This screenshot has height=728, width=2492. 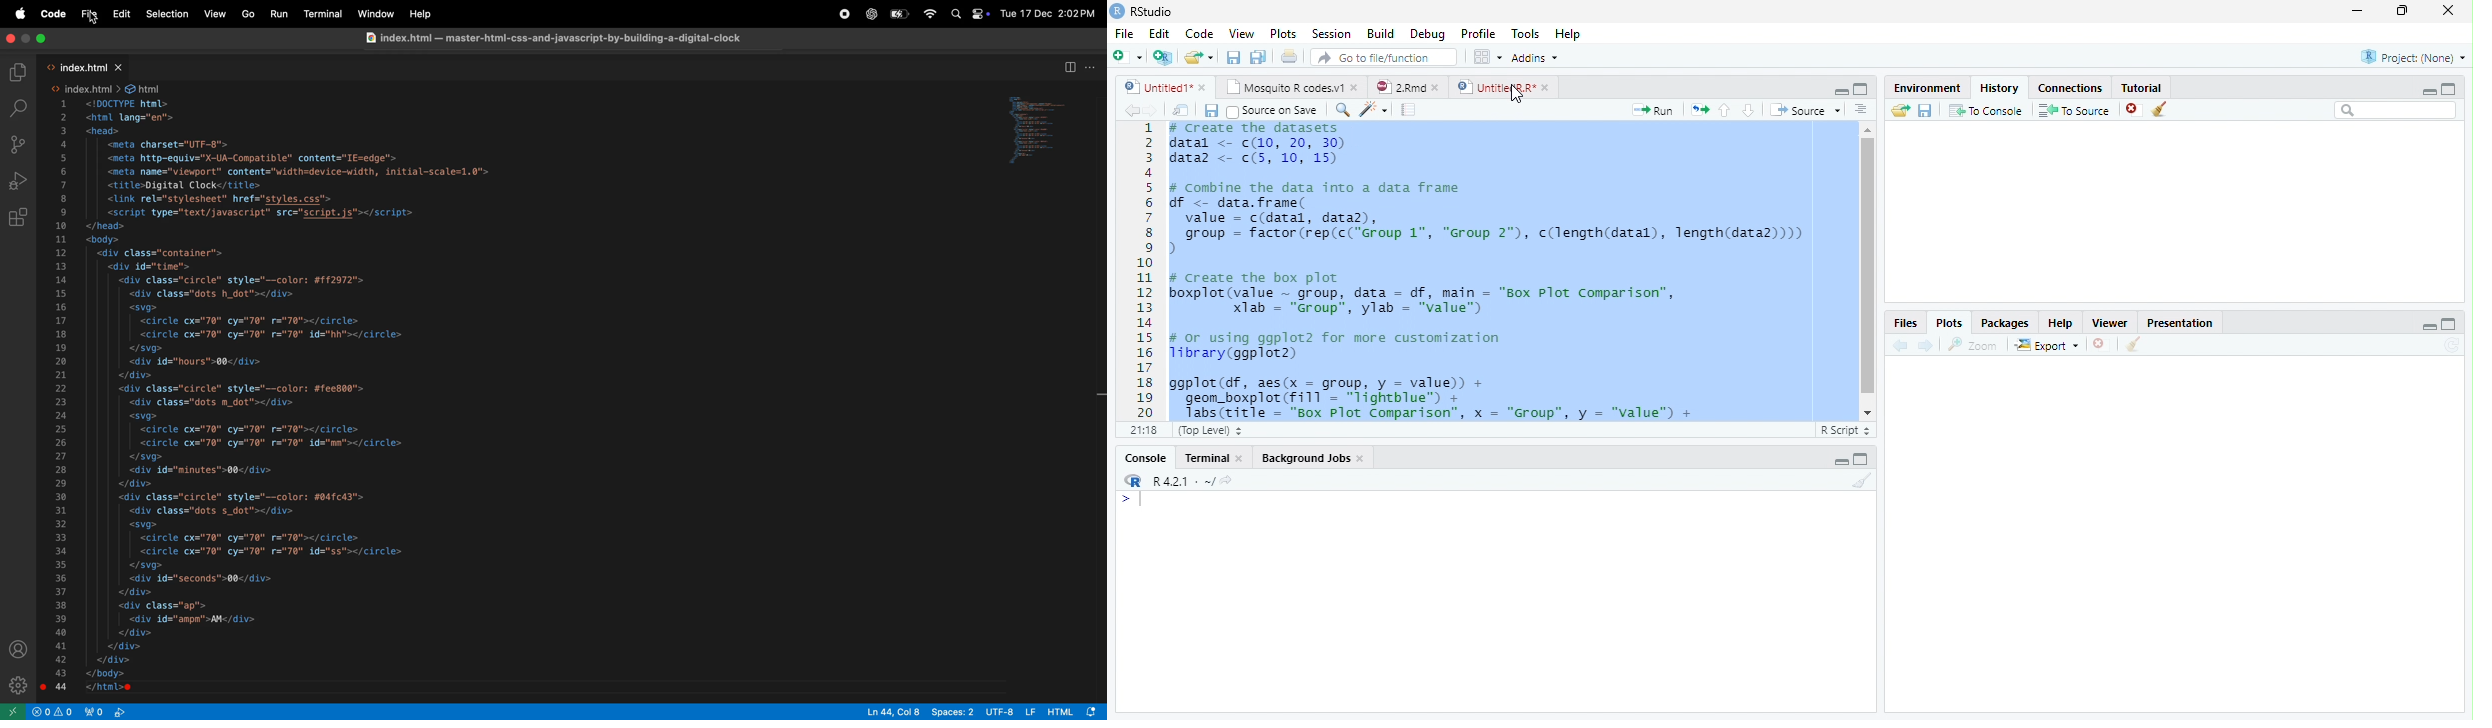 What do you see at coordinates (1157, 33) in the screenshot?
I see `Edit` at bounding box center [1157, 33].